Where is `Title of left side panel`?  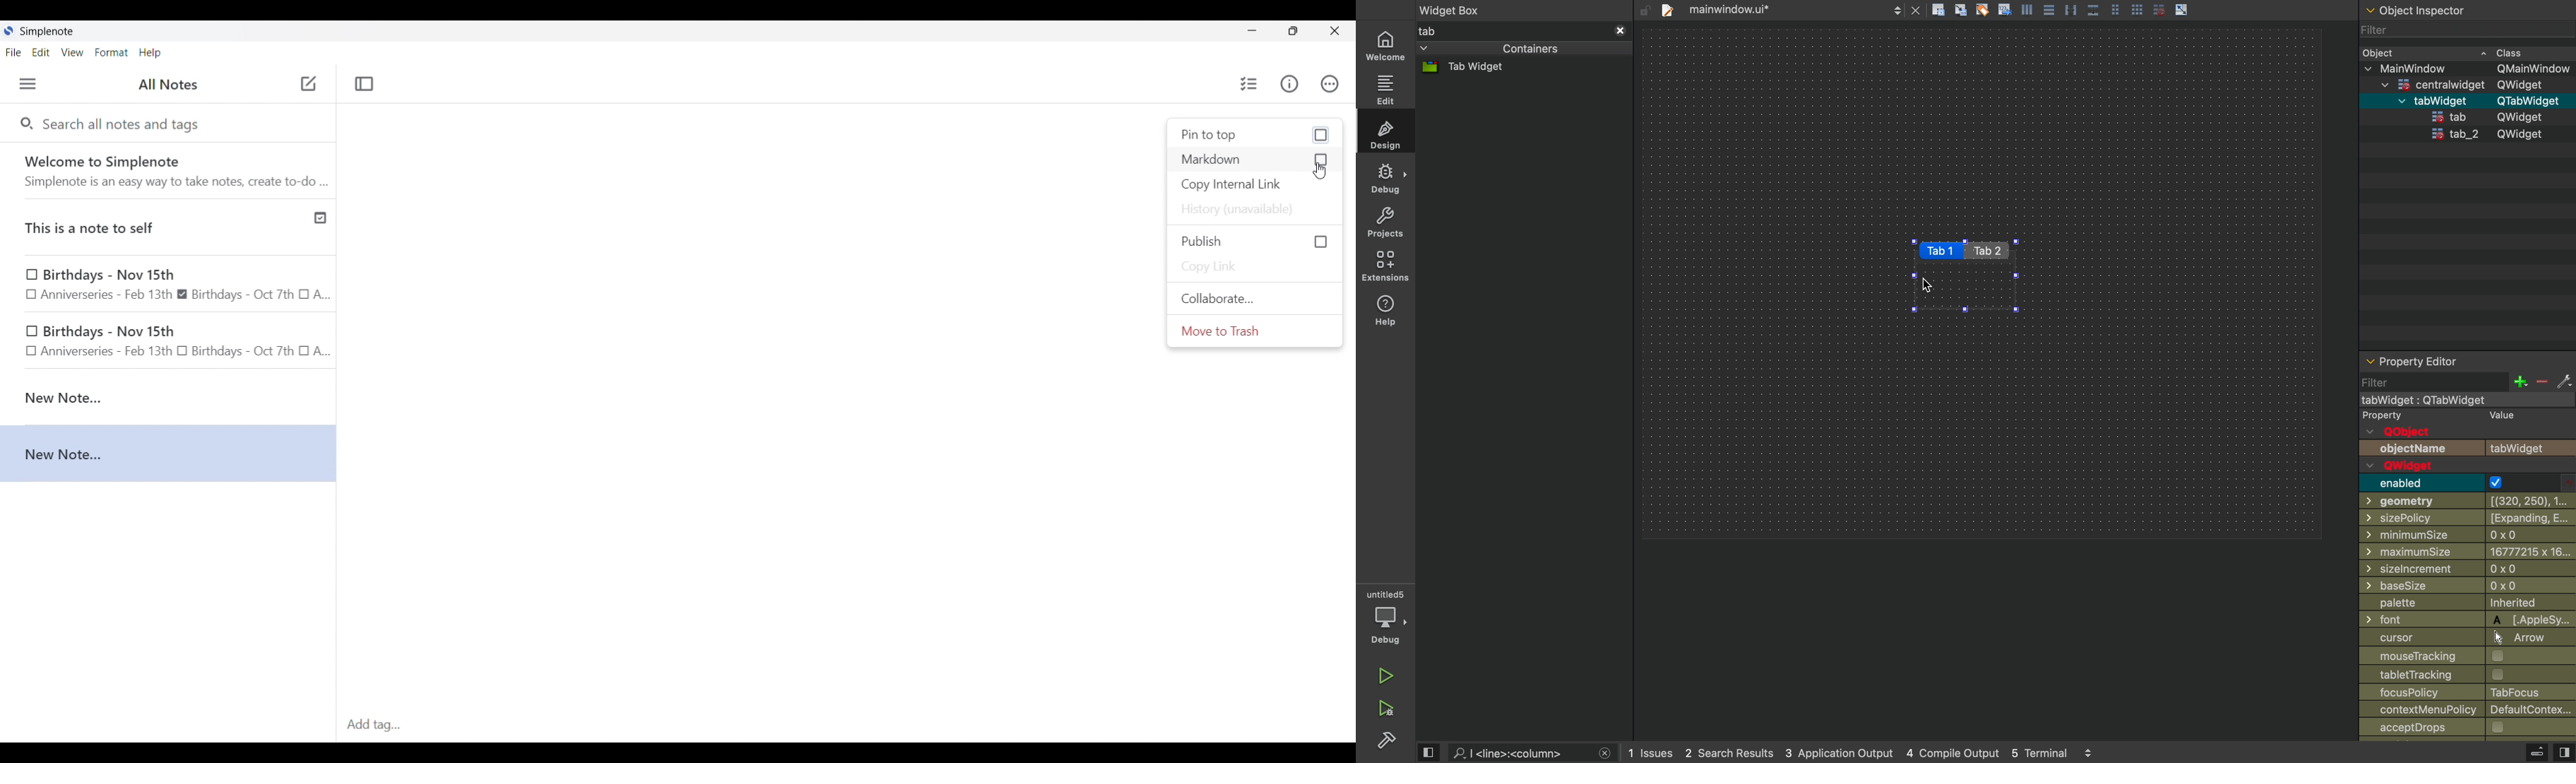
Title of left side panel is located at coordinates (168, 85).